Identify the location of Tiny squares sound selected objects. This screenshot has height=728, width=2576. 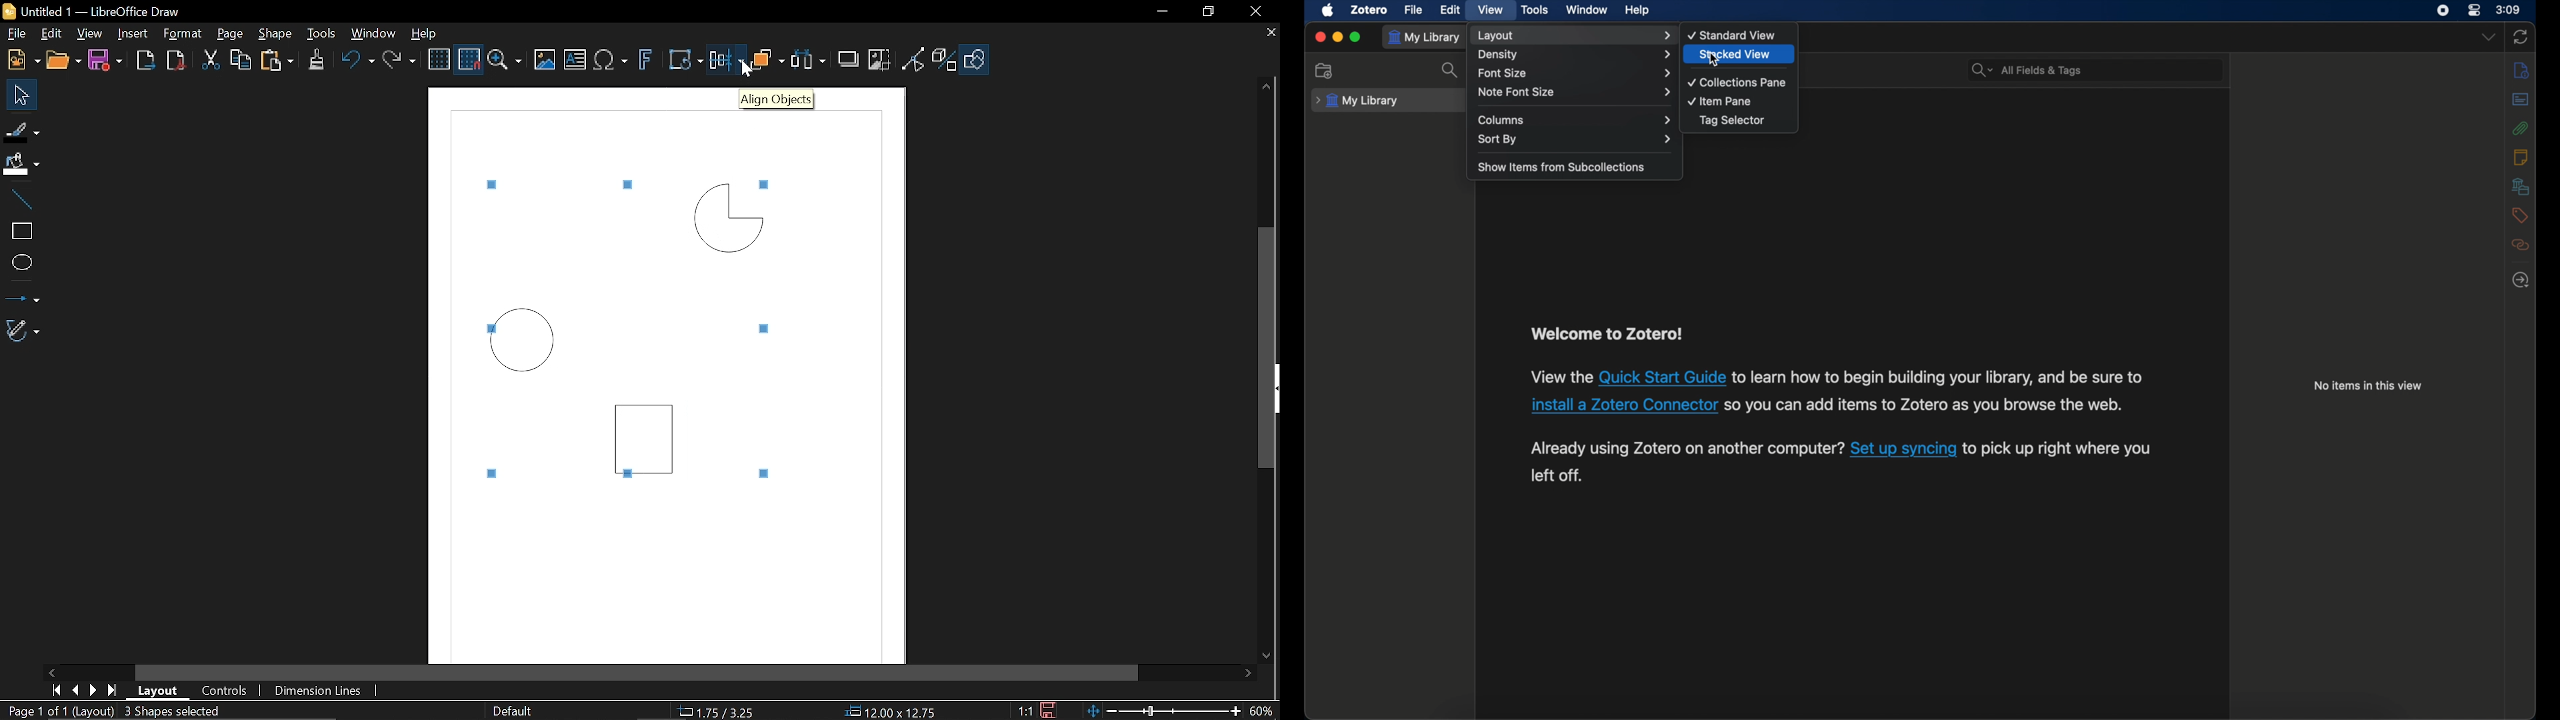
(768, 329).